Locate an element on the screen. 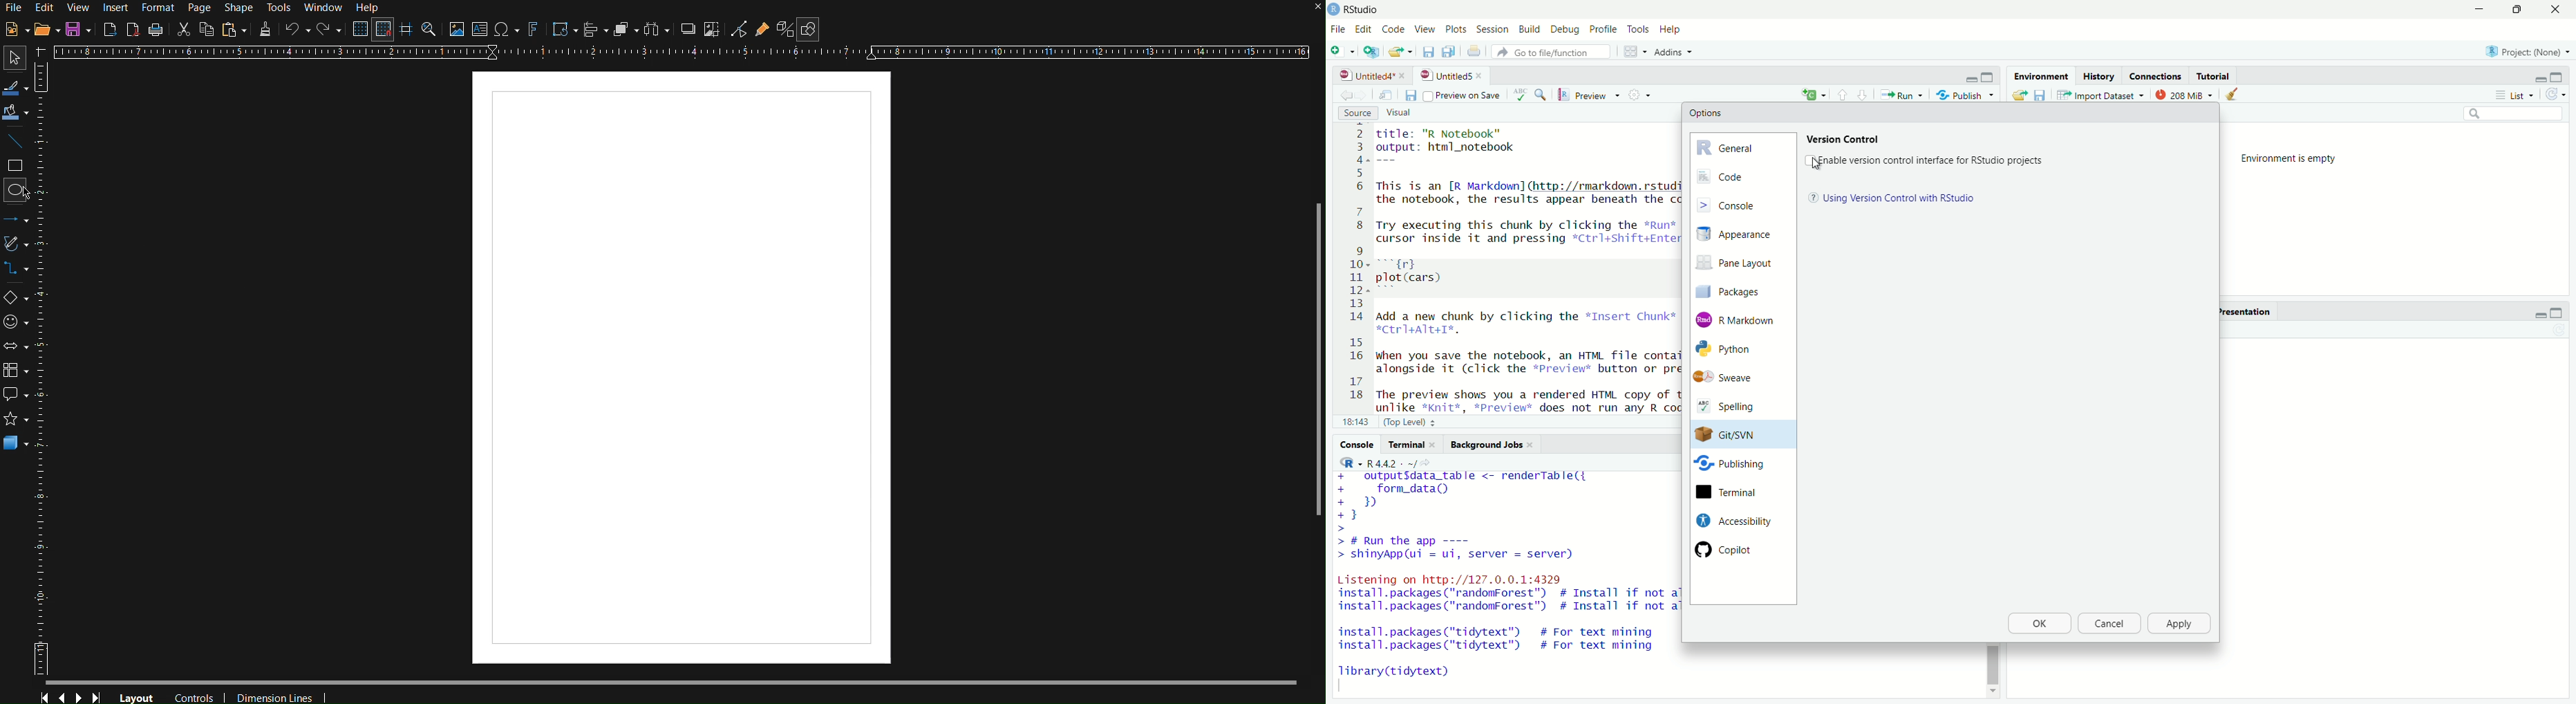 Image resolution: width=2576 pixels, height=728 pixels. copilot is located at coordinates (1735, 549).